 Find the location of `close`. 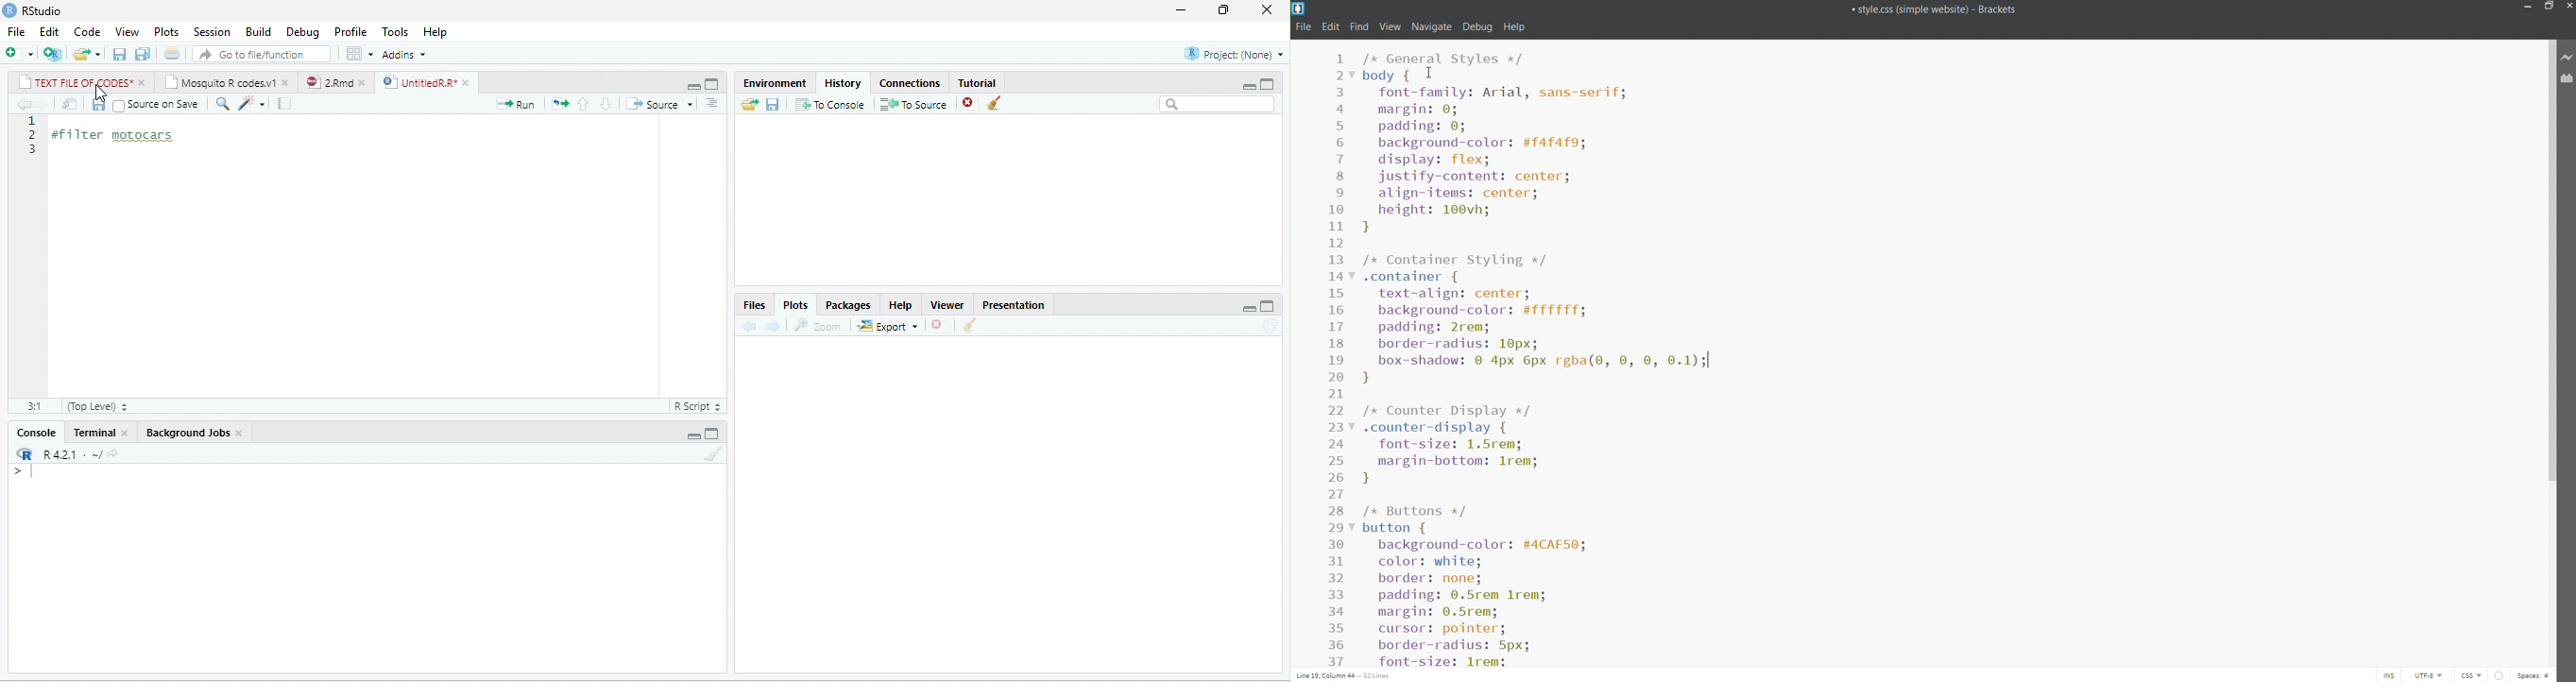

close is located at coordinates (145, 82).